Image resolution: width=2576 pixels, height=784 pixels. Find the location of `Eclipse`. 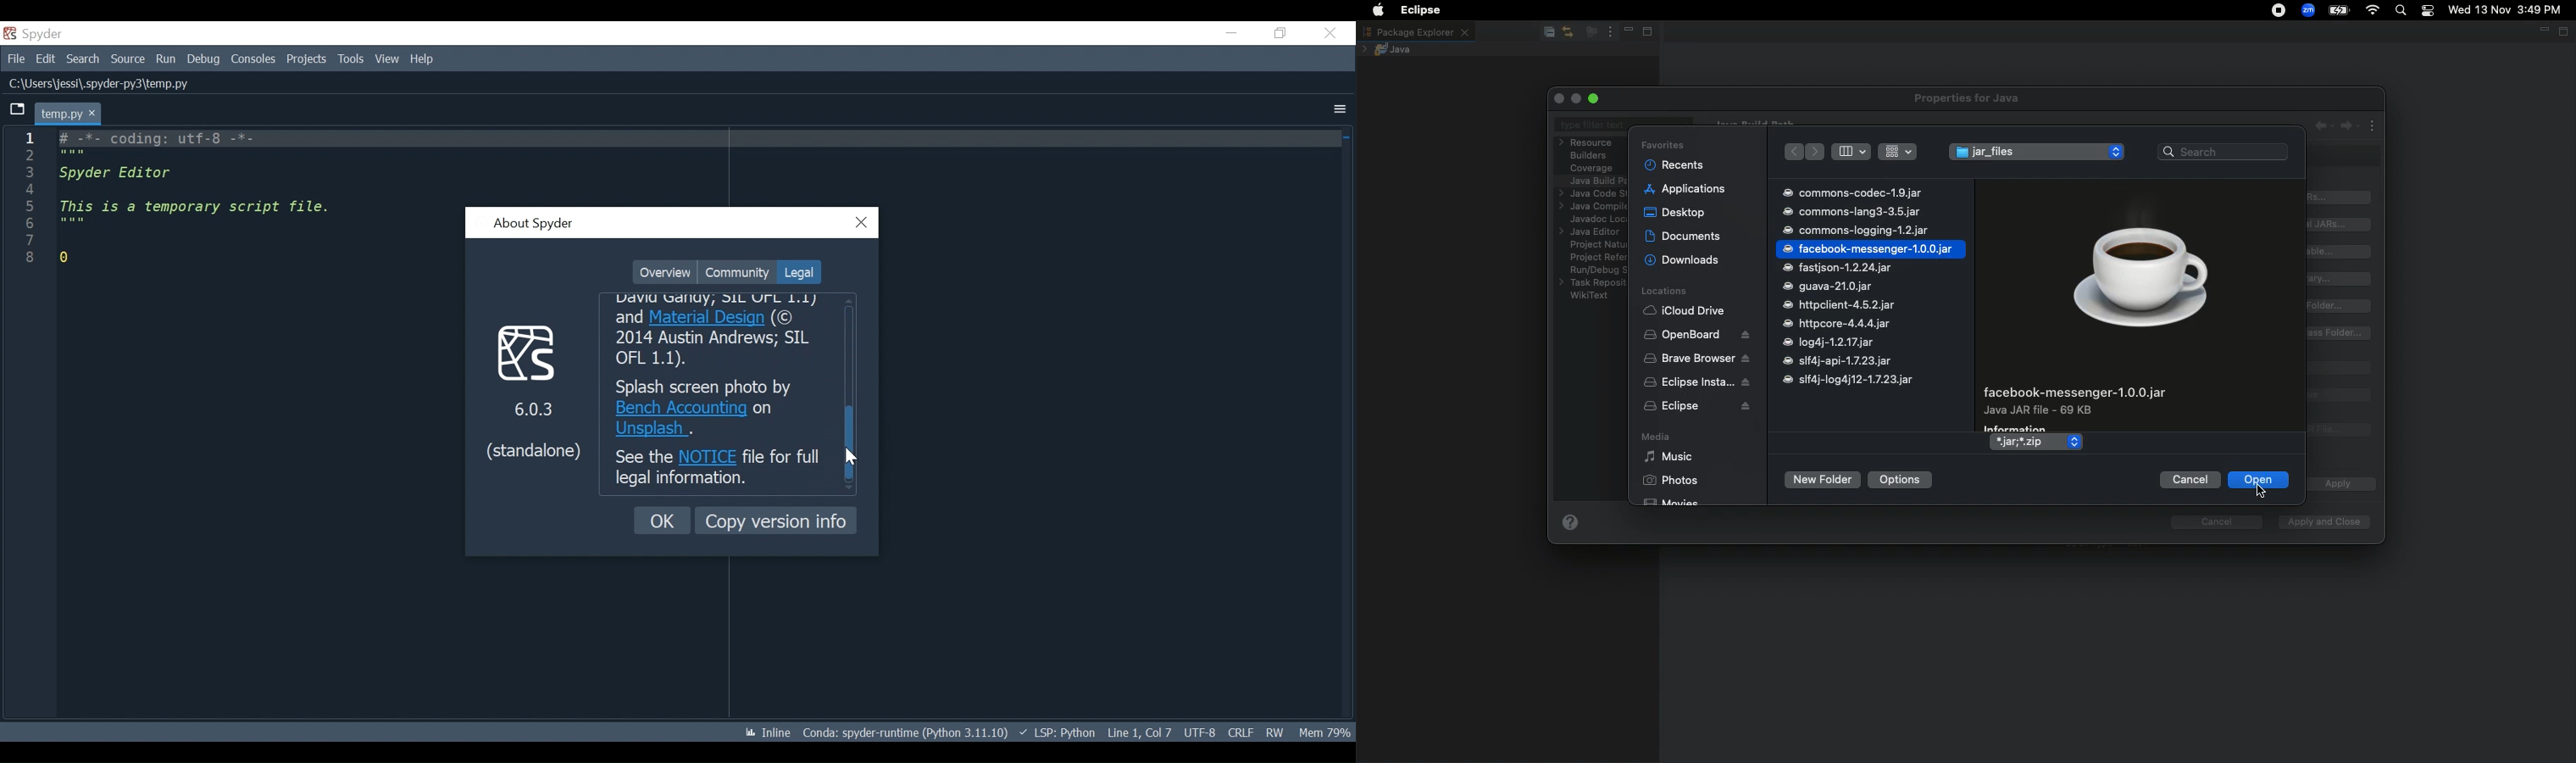

Eclipse is located at coordinates (1697, 408).